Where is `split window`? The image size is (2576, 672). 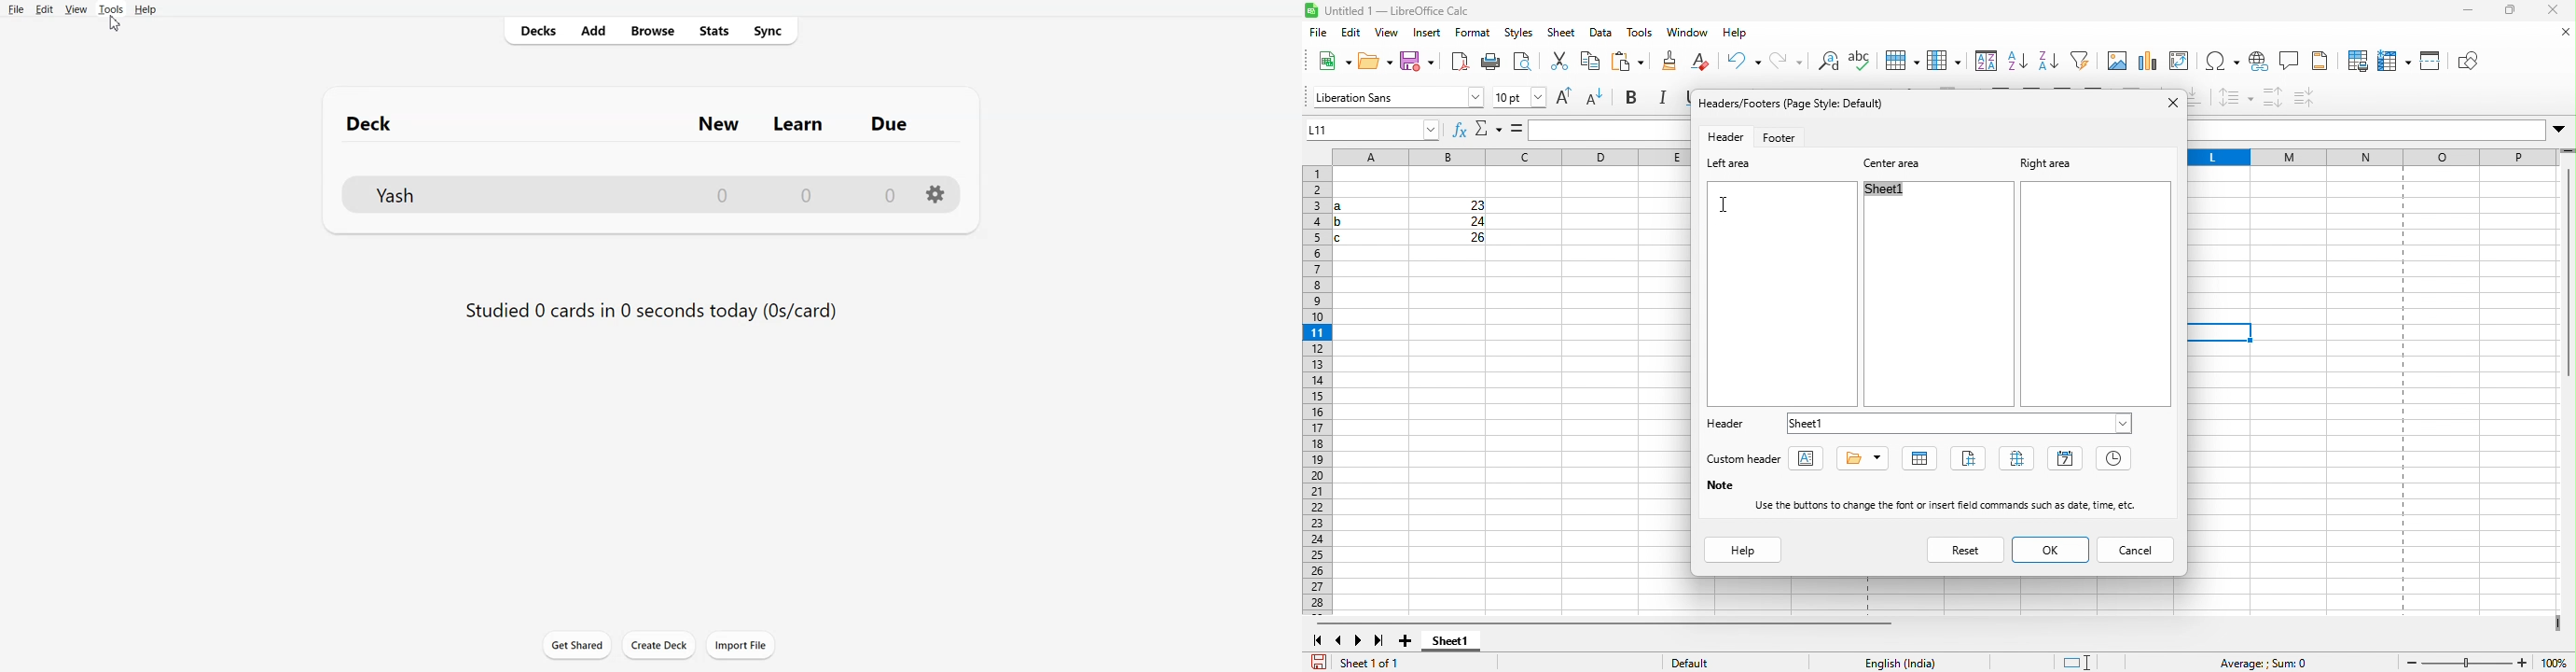
split window is located at coordinates (2430, 62).